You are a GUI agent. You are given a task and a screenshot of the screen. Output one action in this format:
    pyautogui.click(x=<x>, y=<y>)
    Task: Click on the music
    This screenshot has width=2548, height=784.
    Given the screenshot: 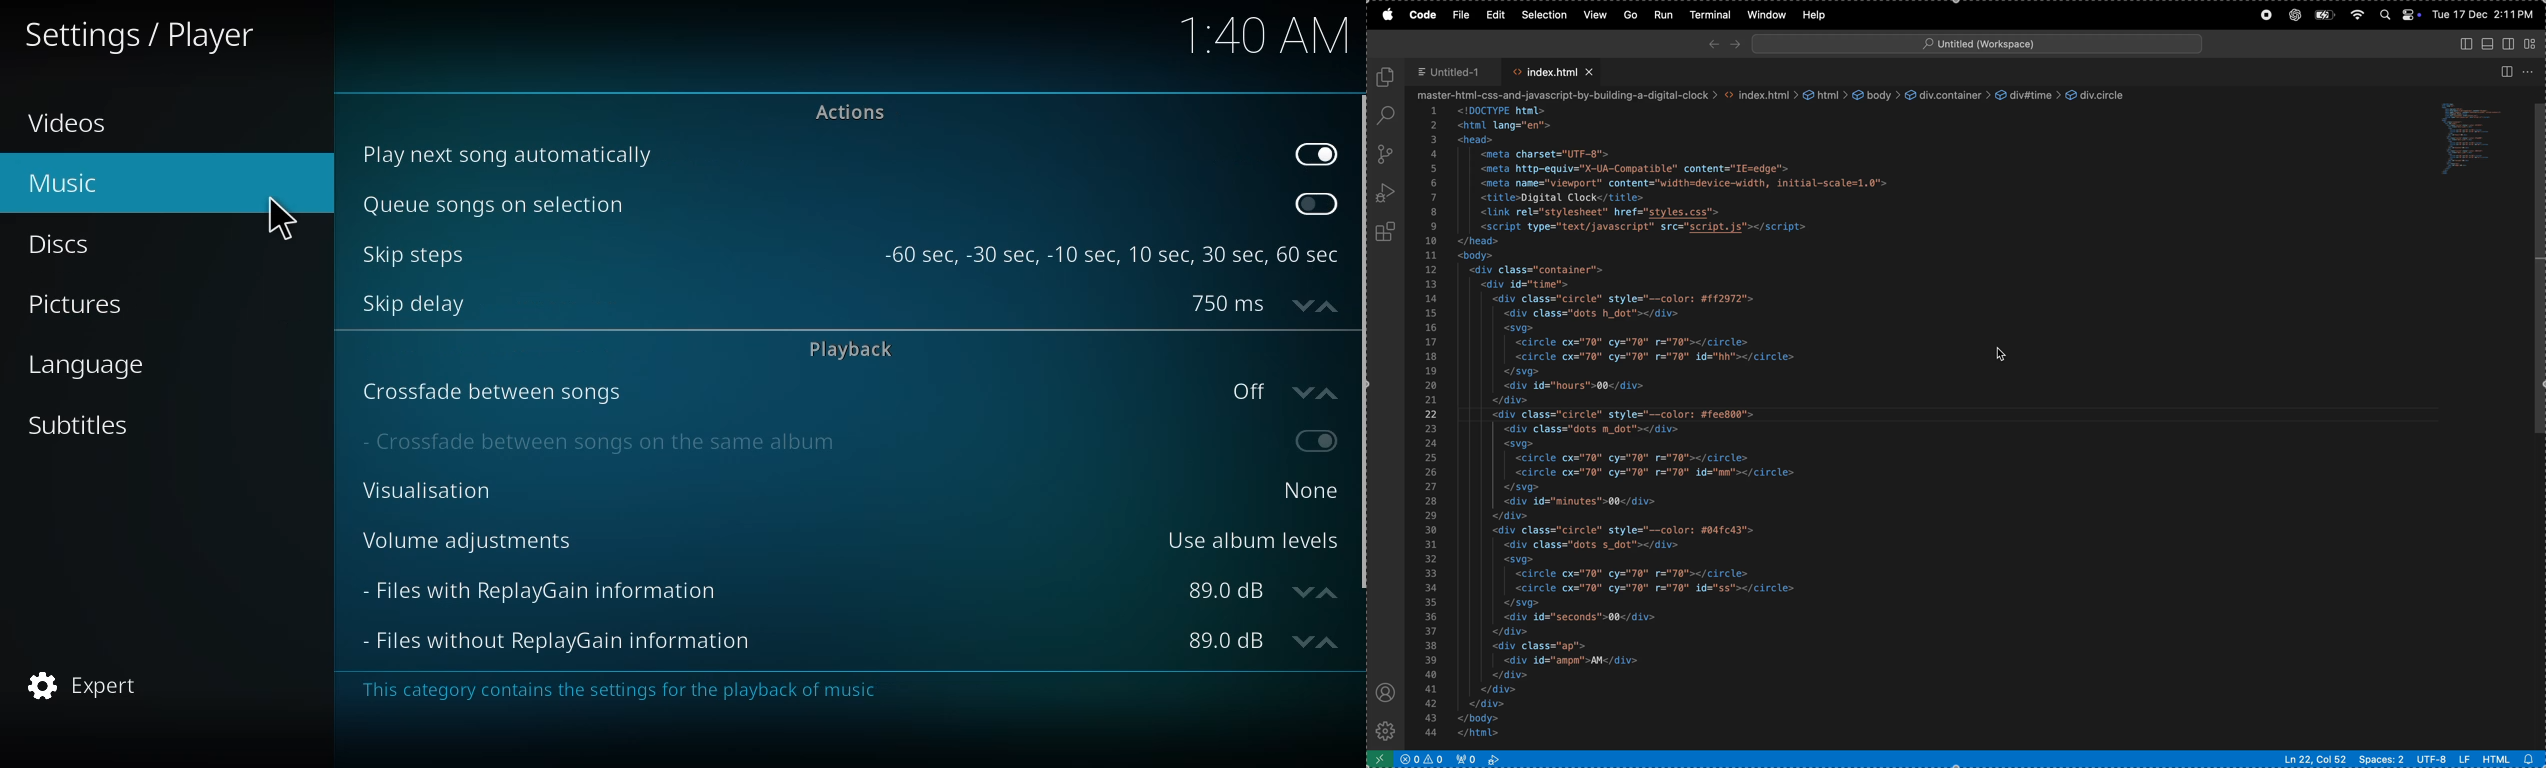 What is the action you would take?
    pyautogui.click(x=61, y=180)
    